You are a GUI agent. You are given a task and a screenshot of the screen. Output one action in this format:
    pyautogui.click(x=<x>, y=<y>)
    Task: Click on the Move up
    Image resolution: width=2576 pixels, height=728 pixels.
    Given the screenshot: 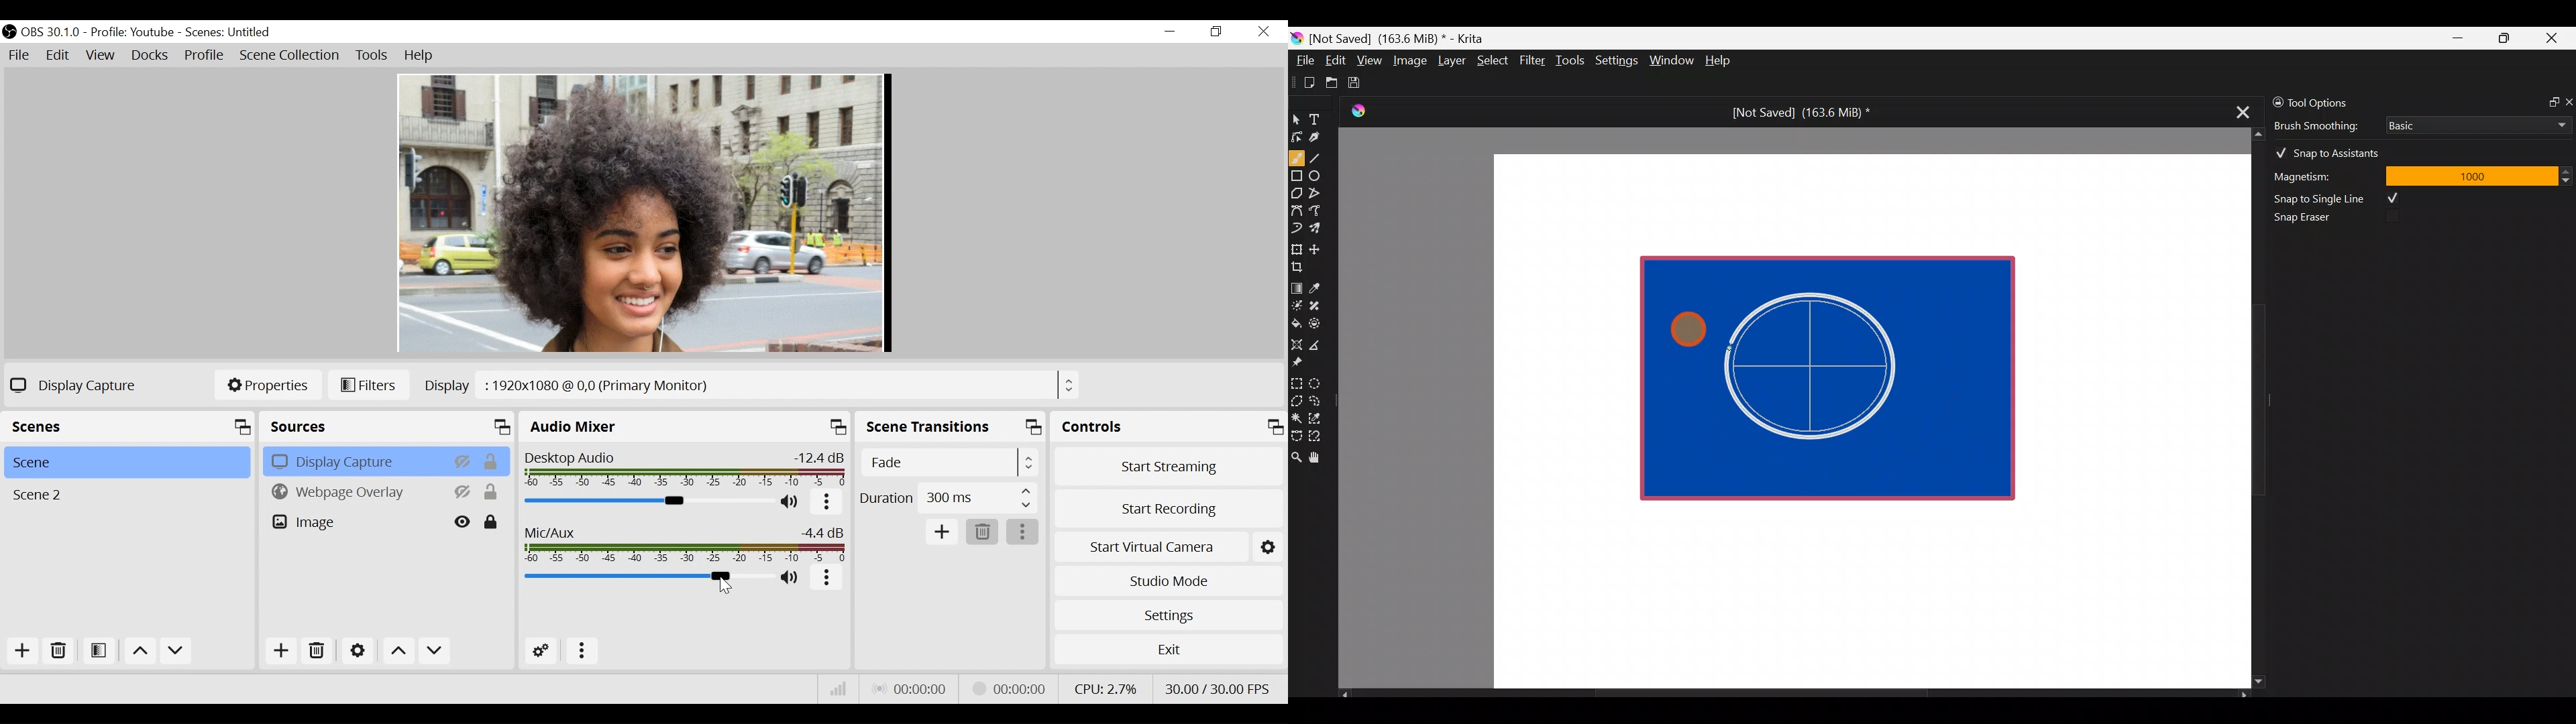 What is the action you would take?
    pyautogui.click(x=397, y=650)
    